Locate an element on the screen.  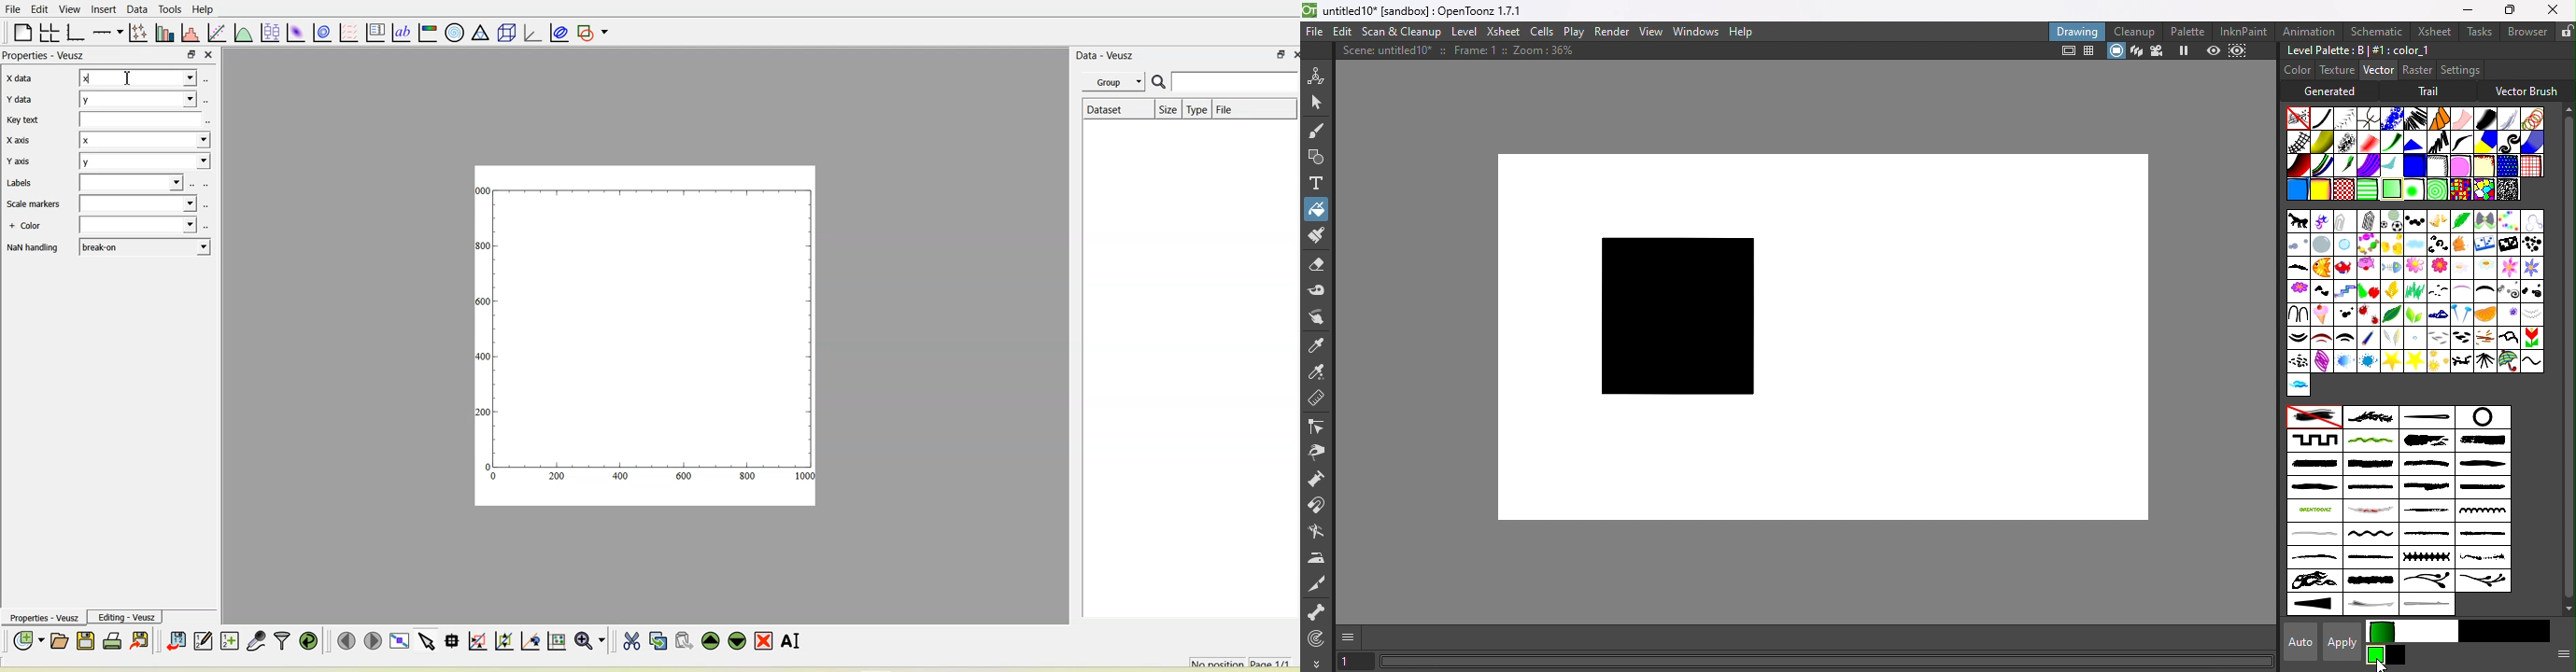
Vector Brush is located at coordinates (2526, 89).